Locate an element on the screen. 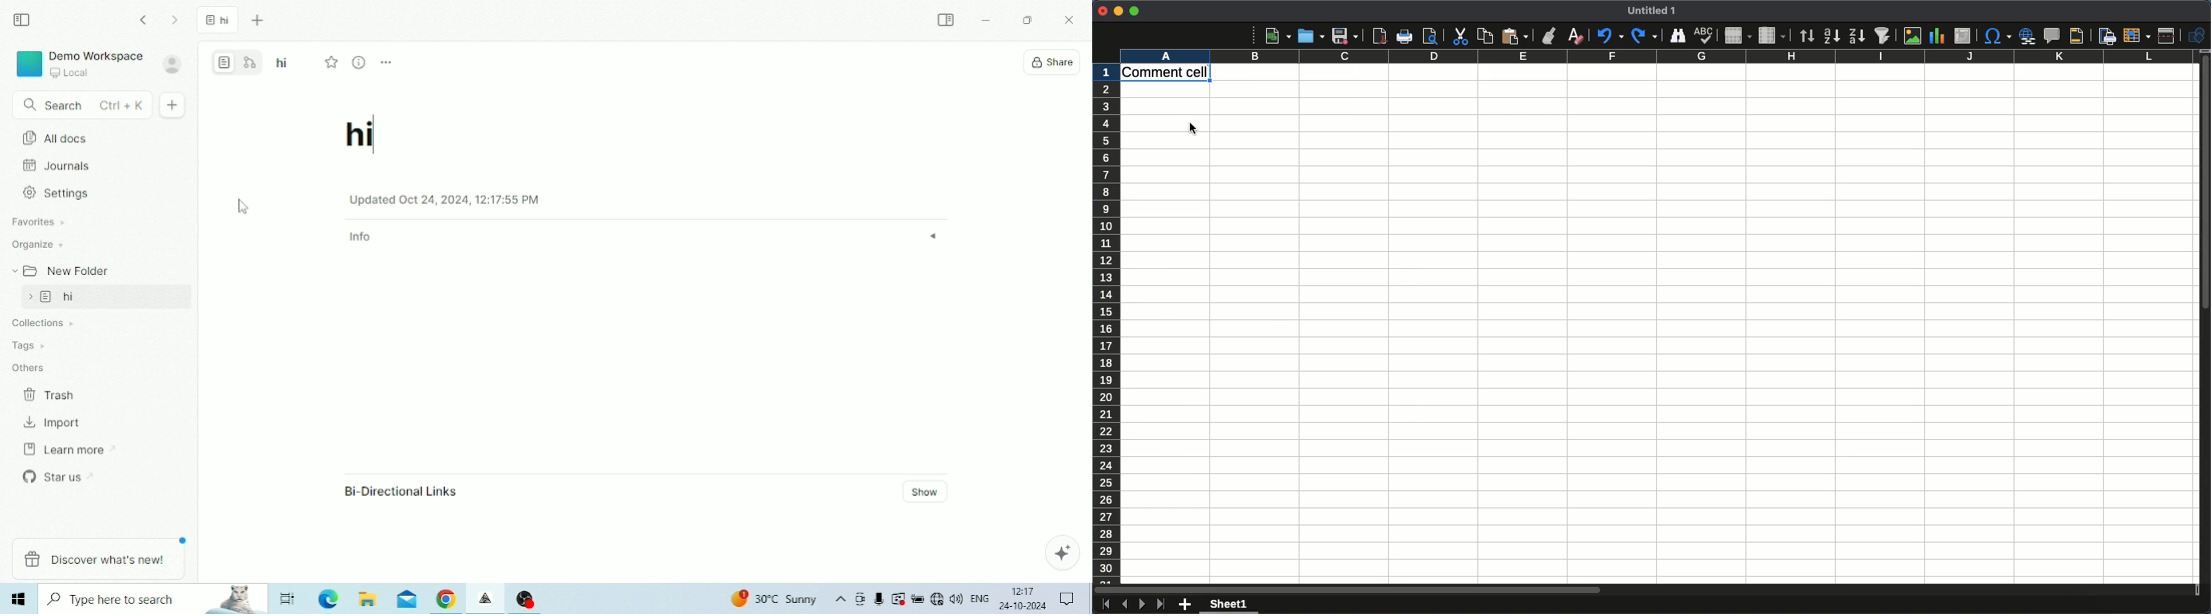  Cell is located at coordinates (1161, 75).